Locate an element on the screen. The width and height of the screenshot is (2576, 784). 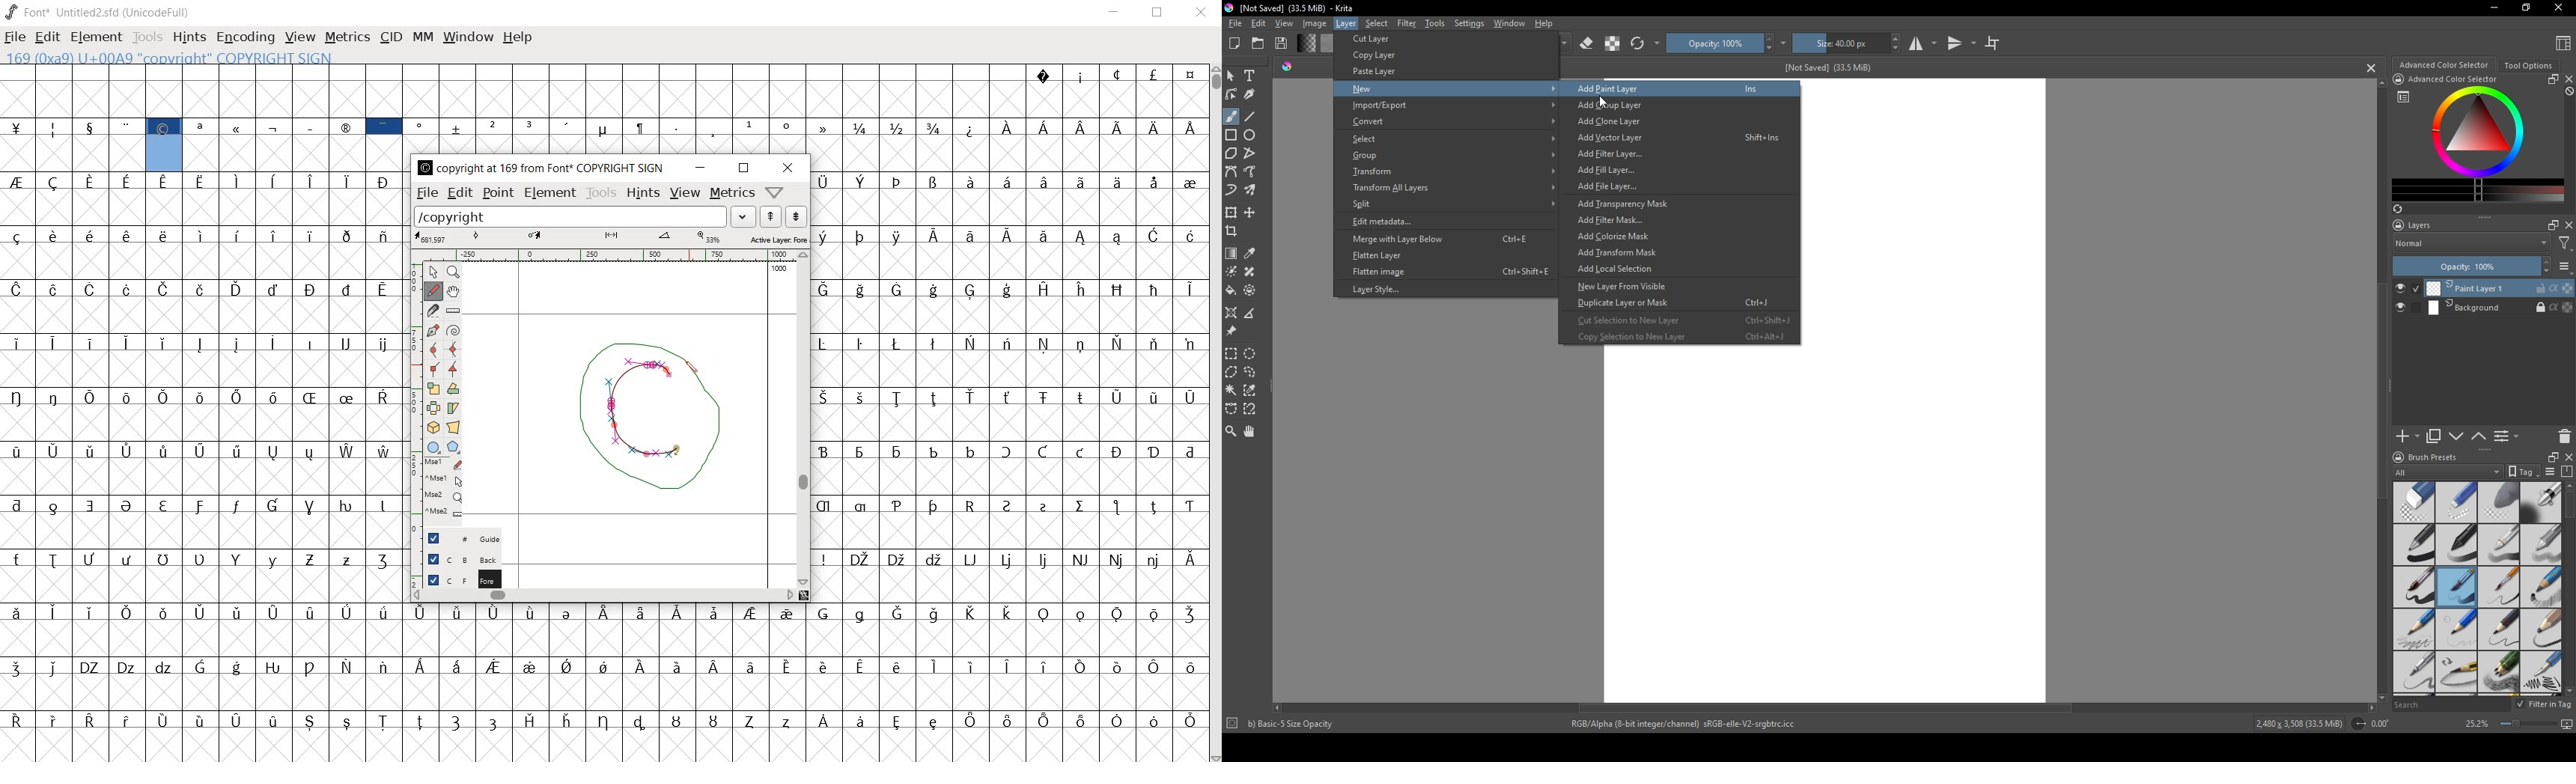
RGB/Alpha (8-bit integer/channel) sRGB-elle-V2-srgbtrc.icc is located at coordinates (1690, 724).